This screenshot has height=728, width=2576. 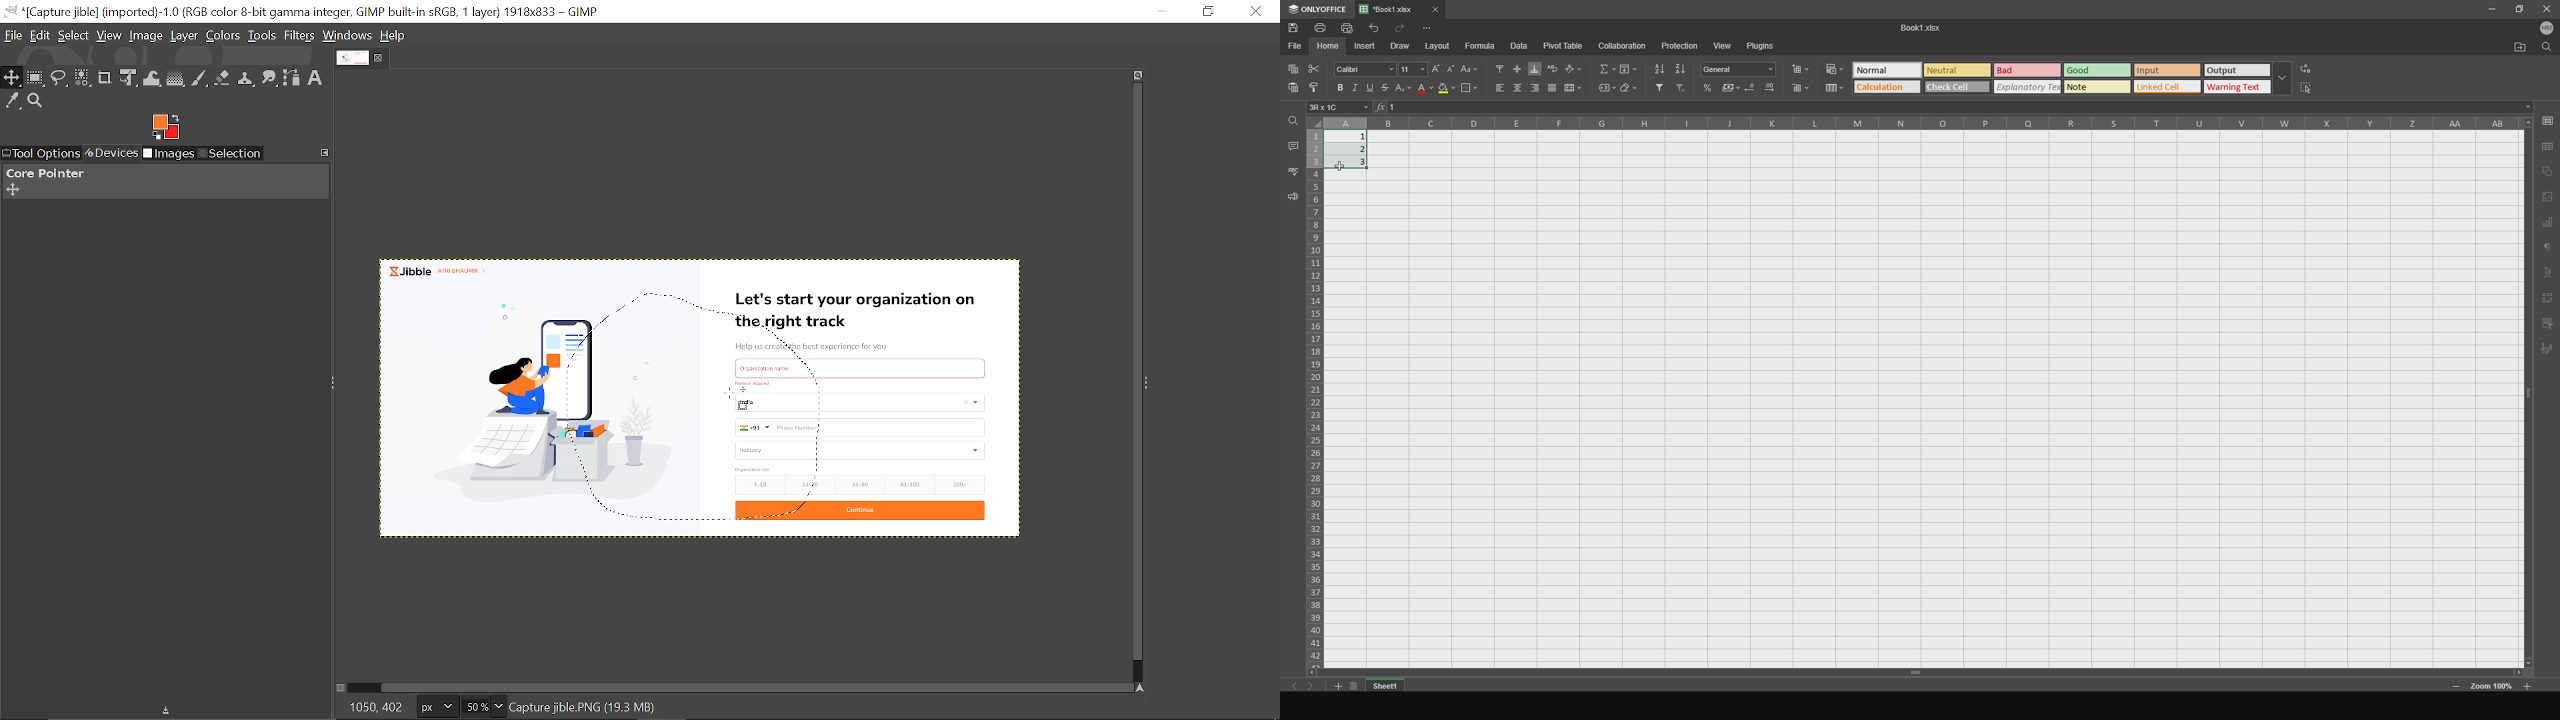 I want to click on orientation, so click(x=1574, y=65).